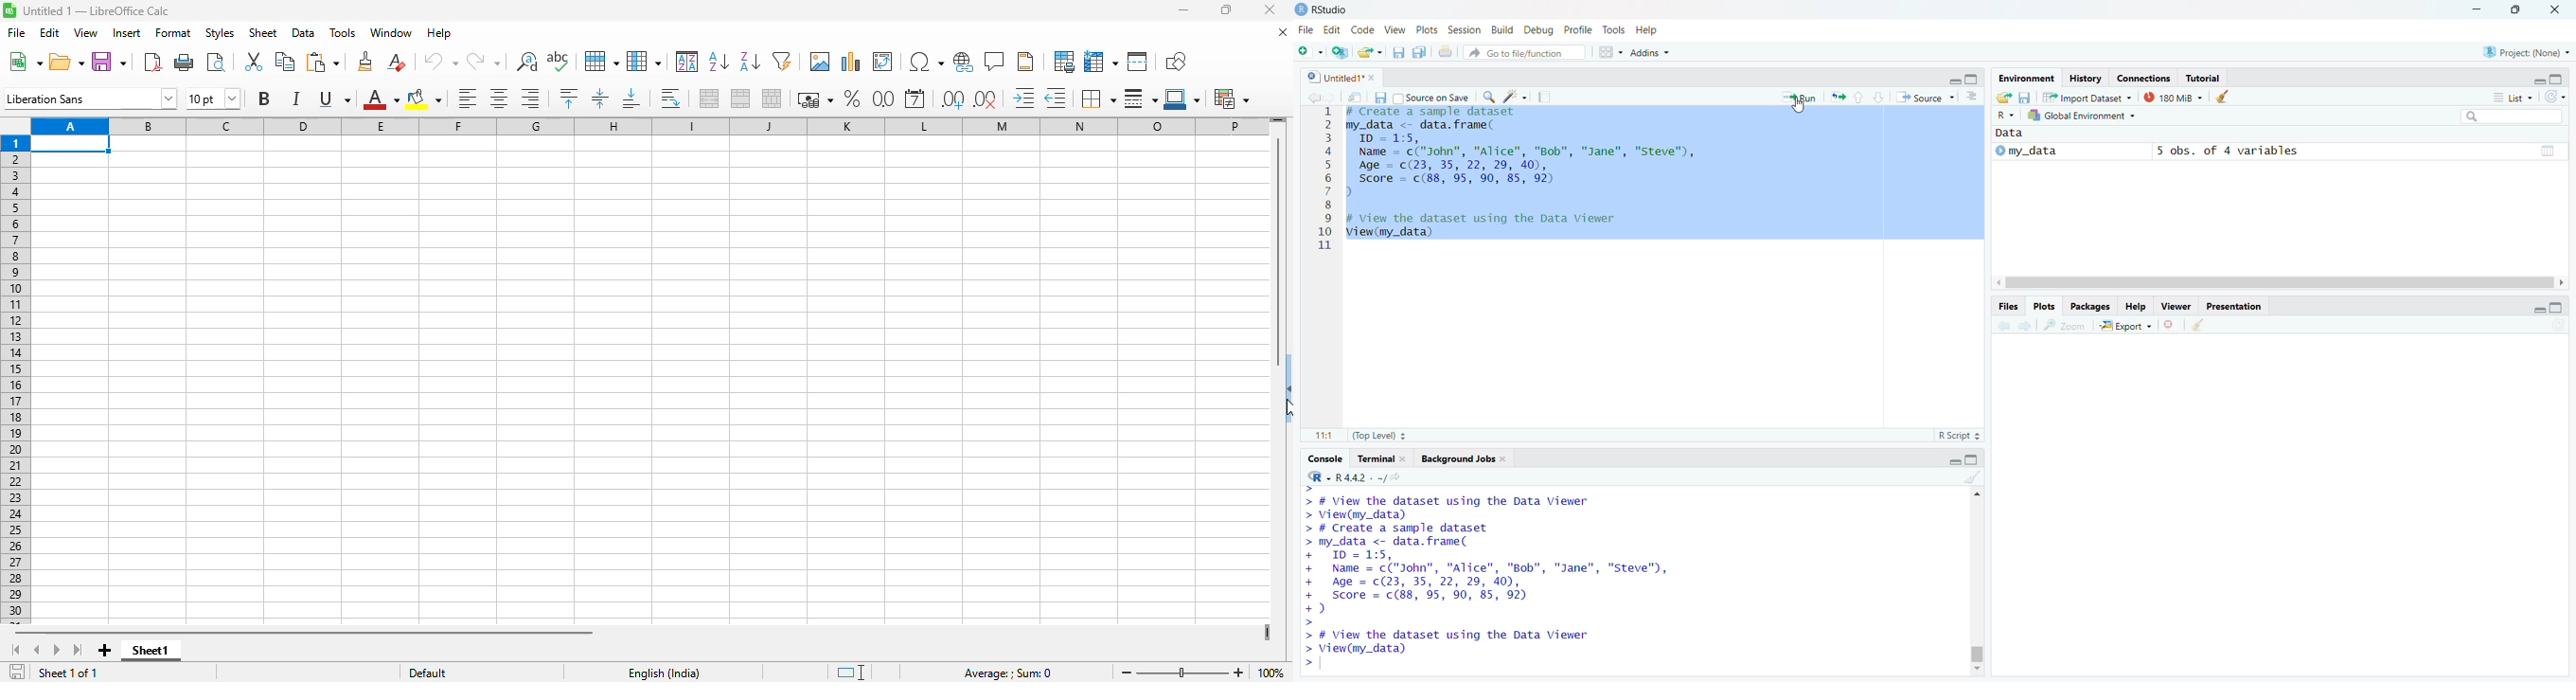  Describe the element at coordinates (2556, 80) in the screenshot. I see `Maximize` at that location.